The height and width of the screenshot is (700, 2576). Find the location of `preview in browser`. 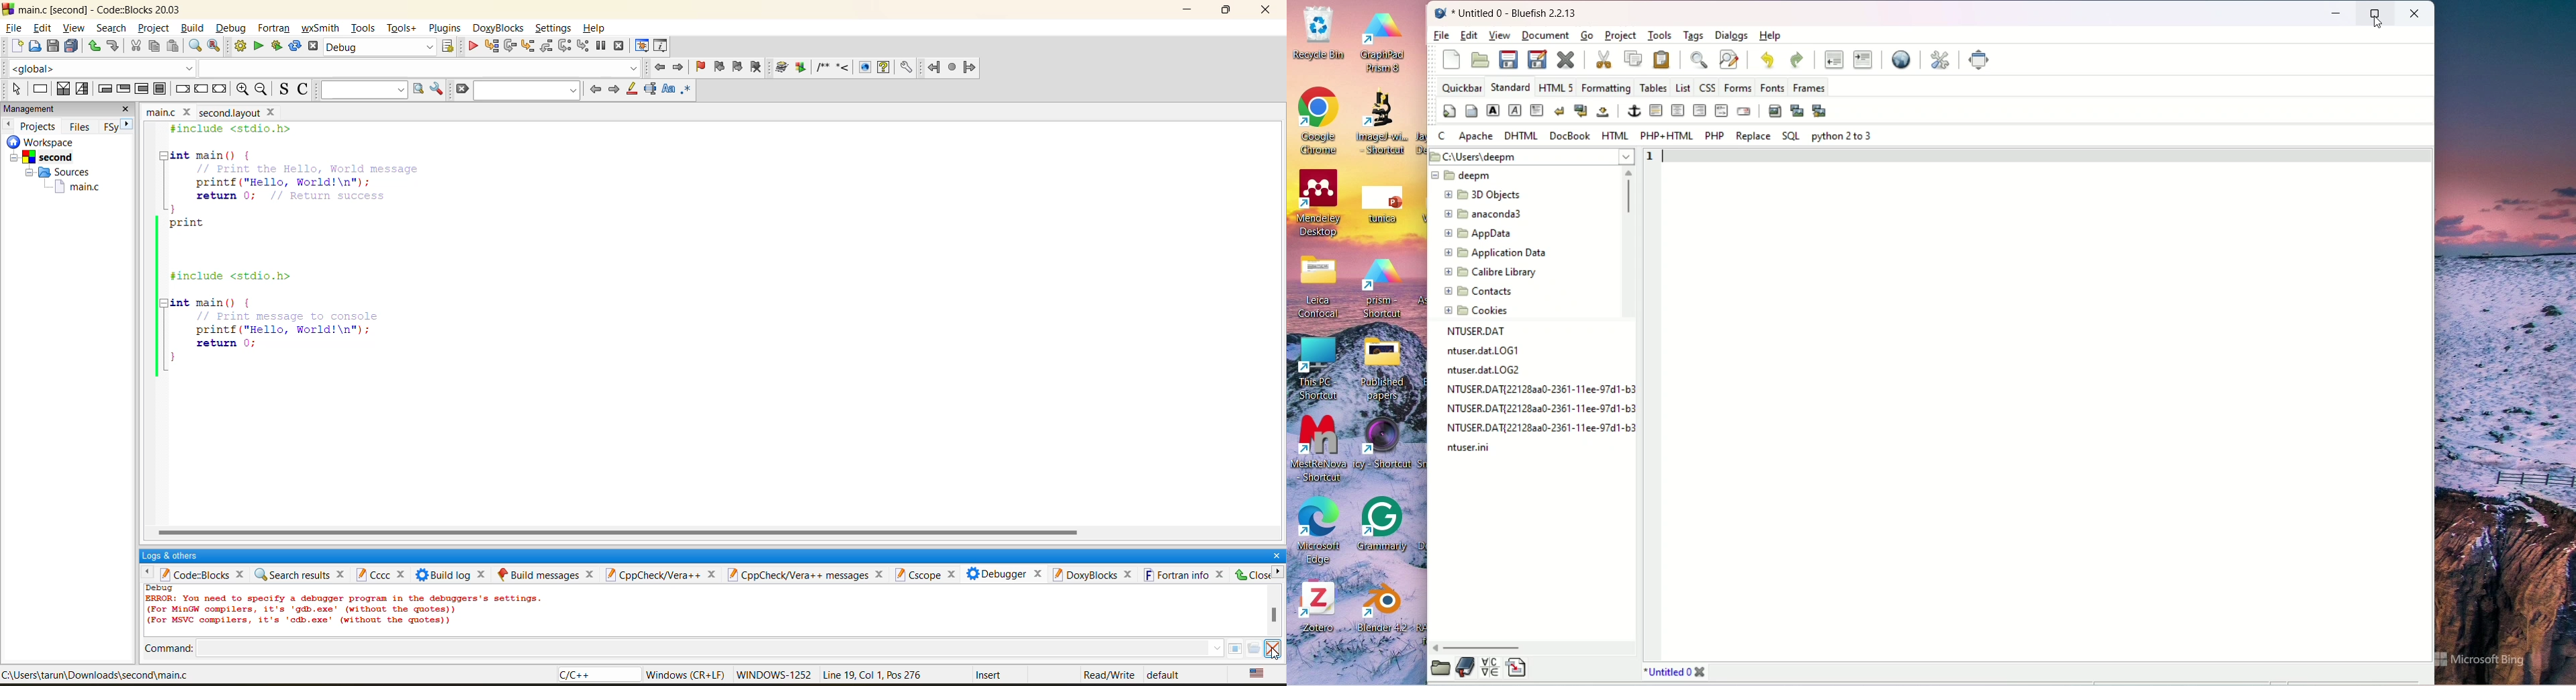

preview in browser is located at coordinates (1899, 59).